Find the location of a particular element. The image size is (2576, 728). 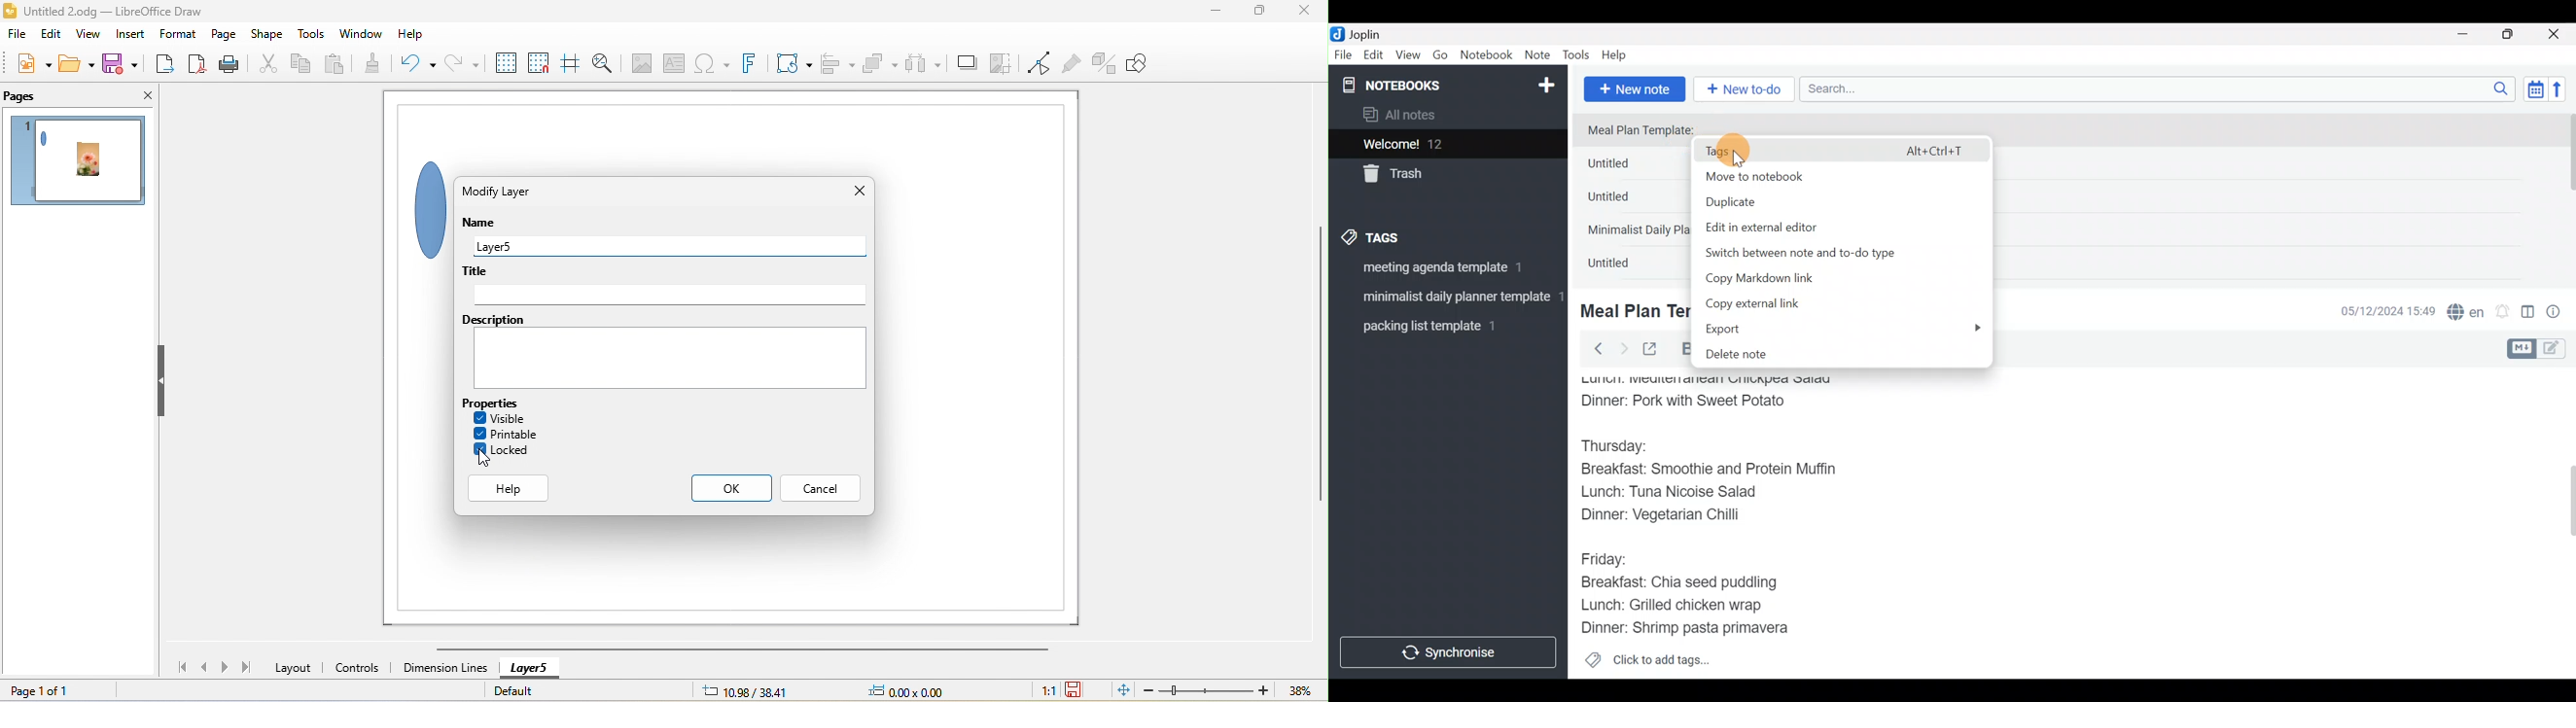

zoom factor is located at coordinates (1300, 690).